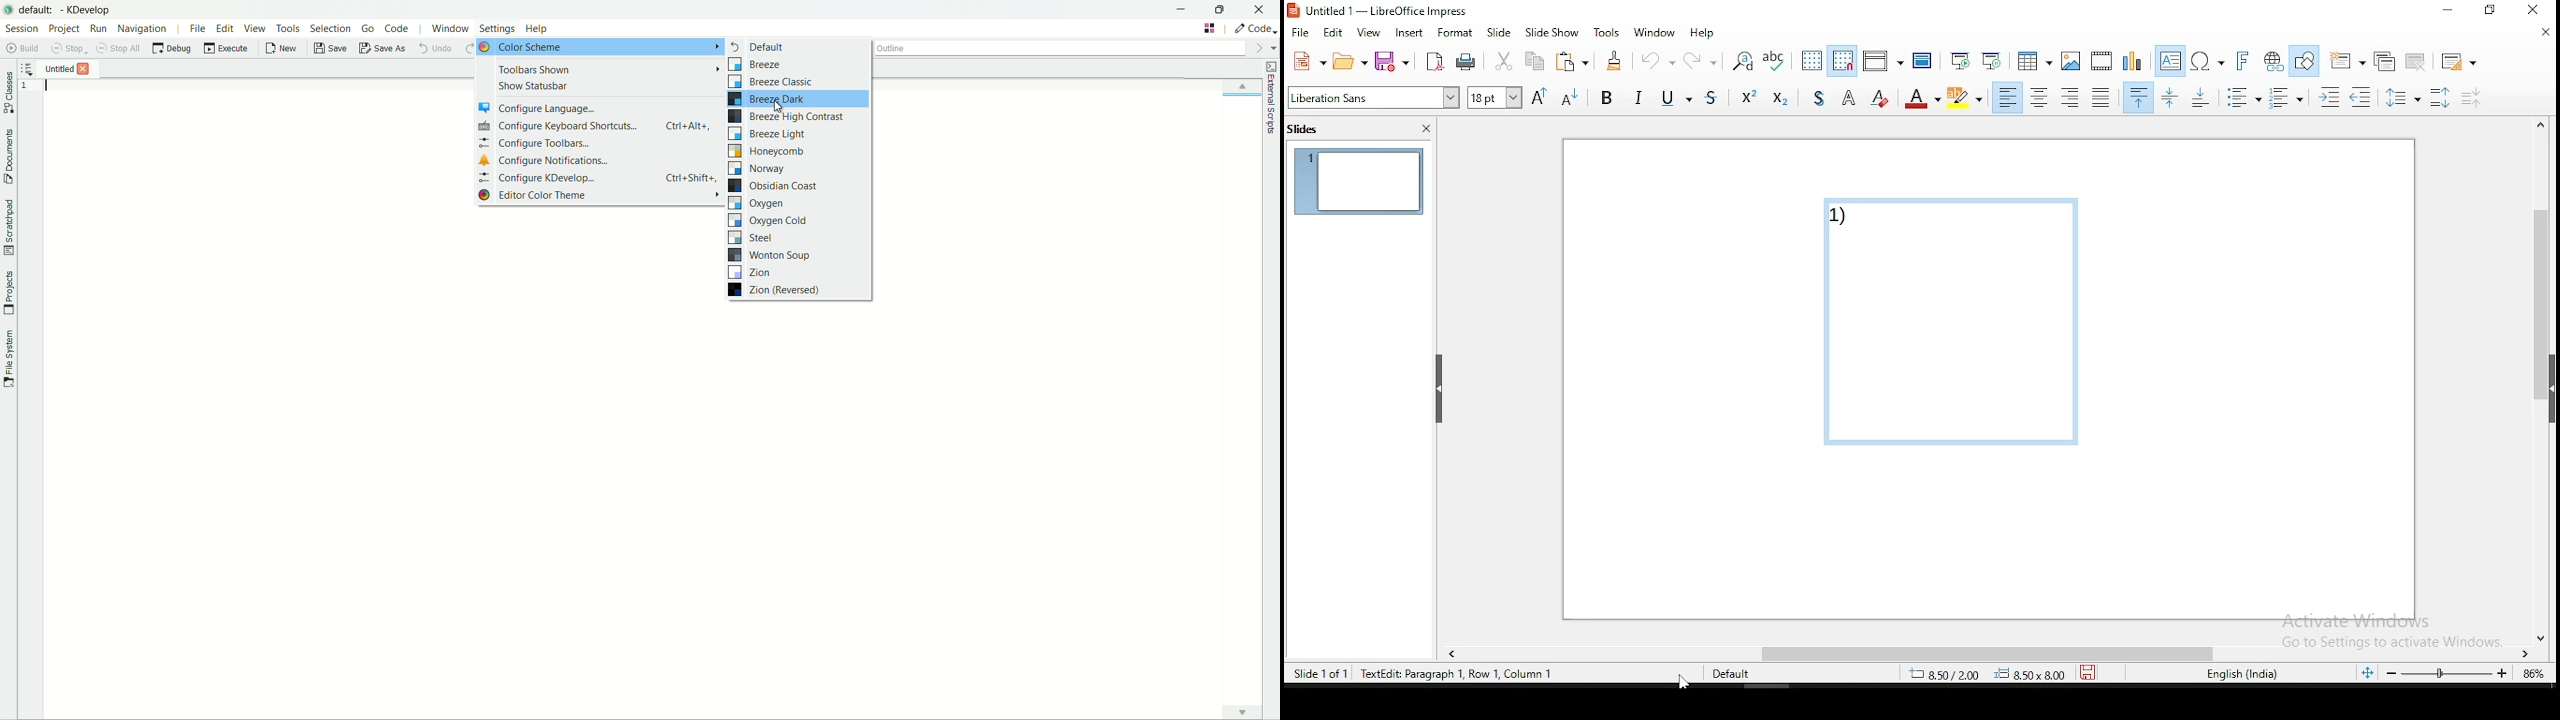  I want to click on supercript, so click(1744, 99).